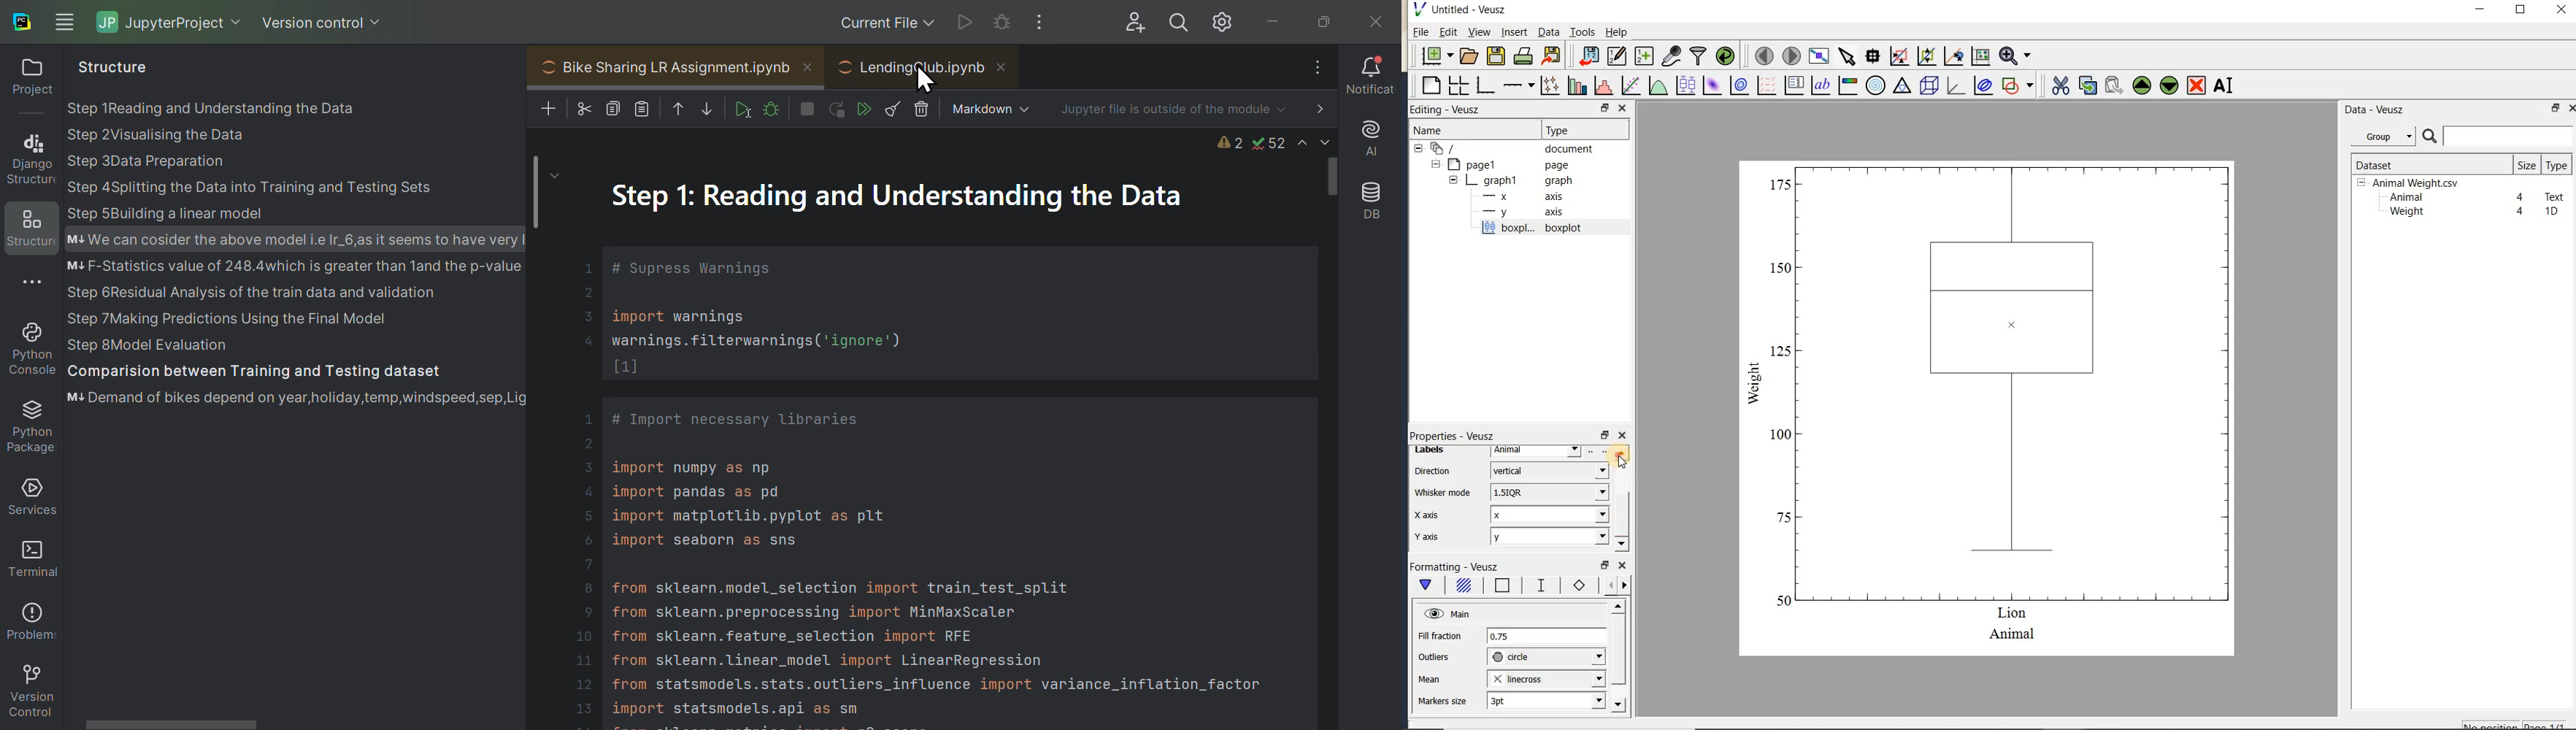  I want to click on save the document, so click(1495, 57).